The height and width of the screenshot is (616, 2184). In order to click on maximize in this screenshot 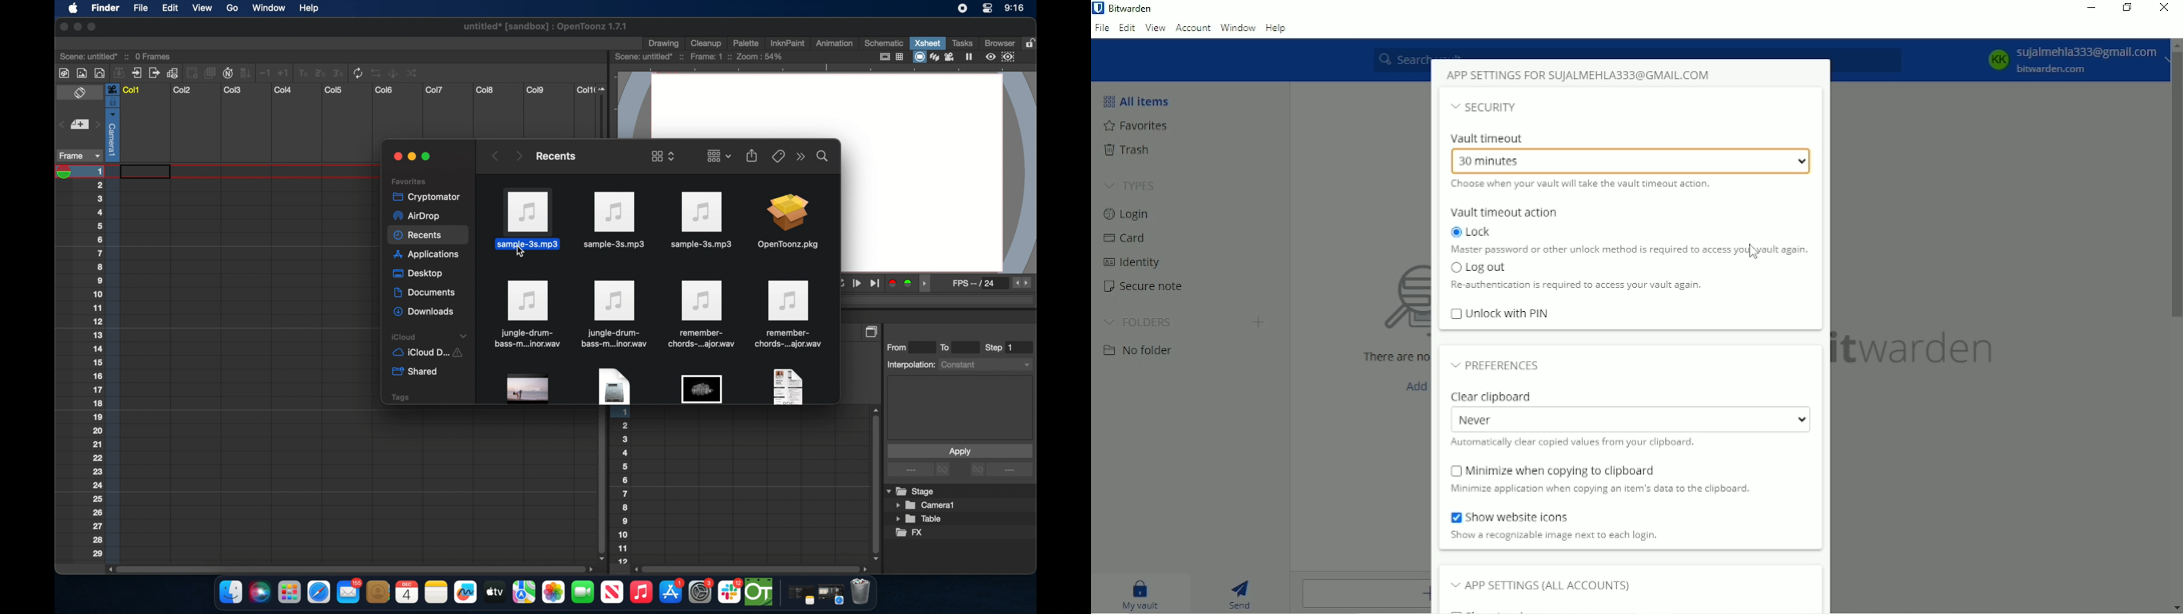, I will do `click(93, 27)`.